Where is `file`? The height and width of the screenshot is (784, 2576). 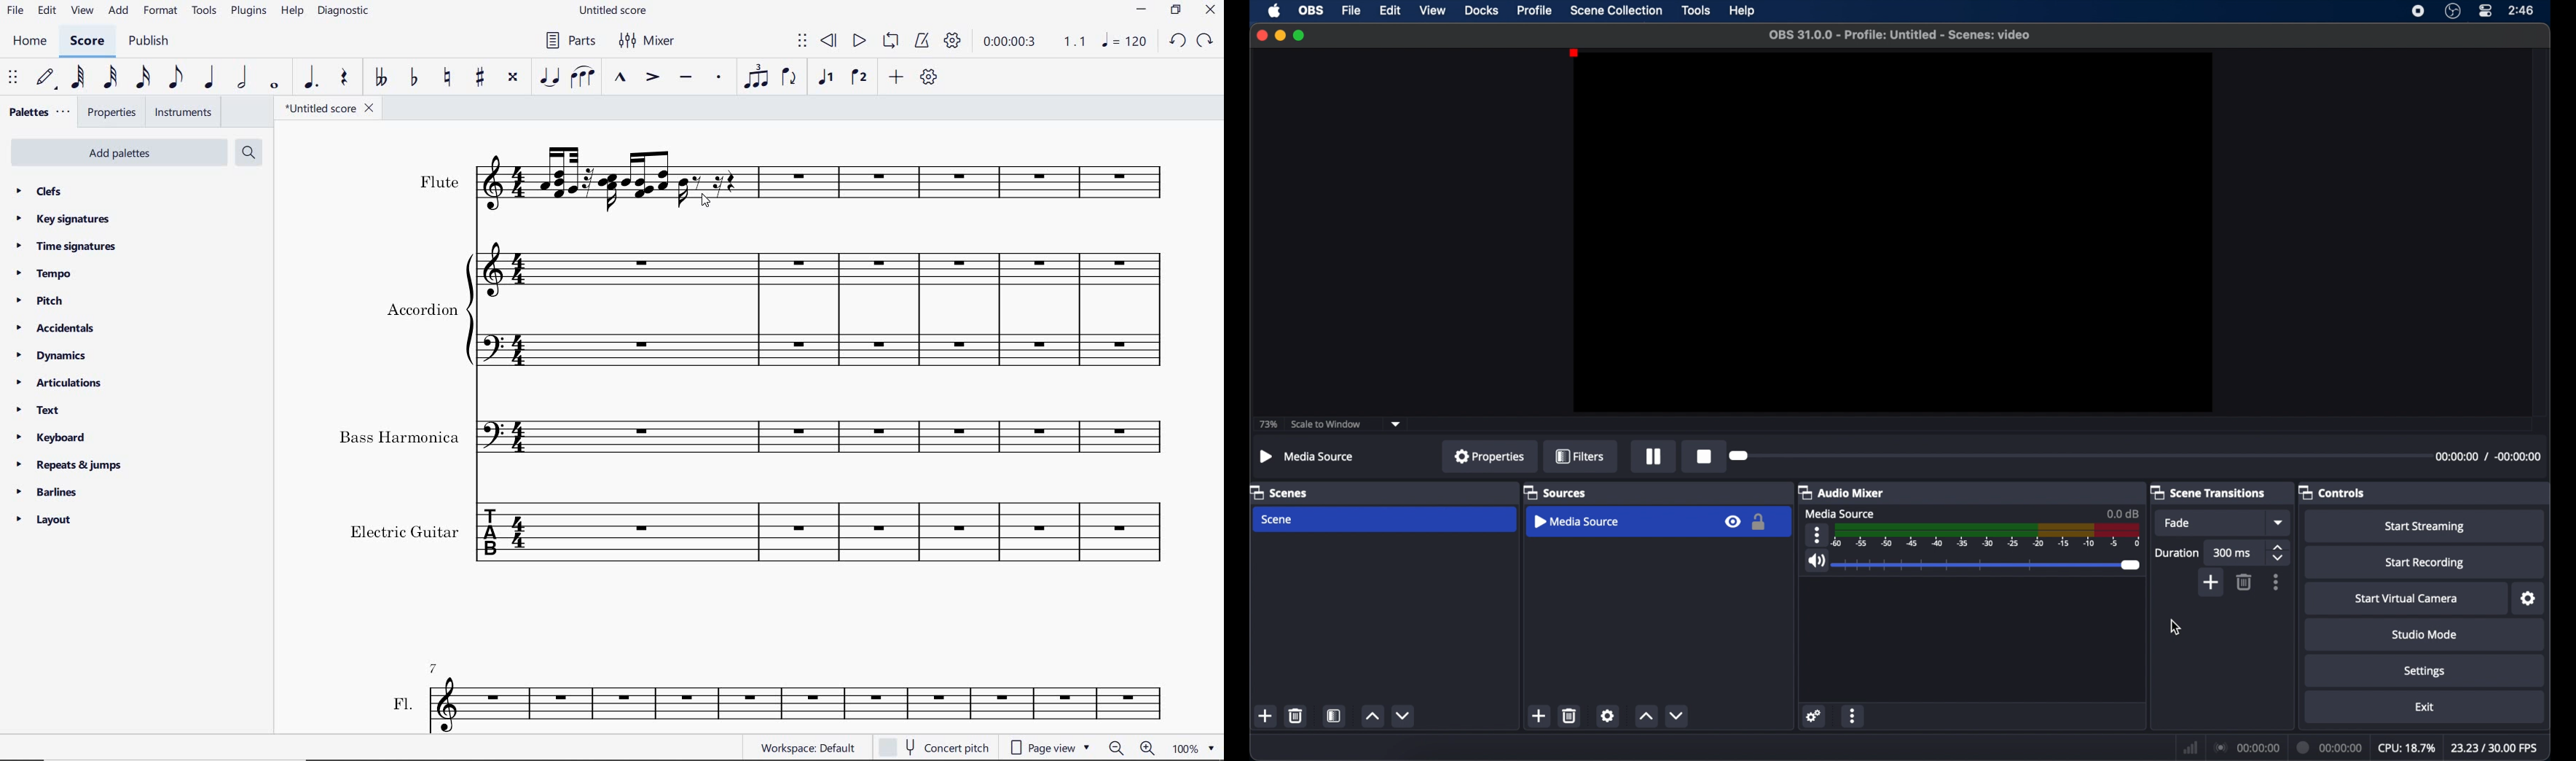 file is located at coordinates (14, 12).